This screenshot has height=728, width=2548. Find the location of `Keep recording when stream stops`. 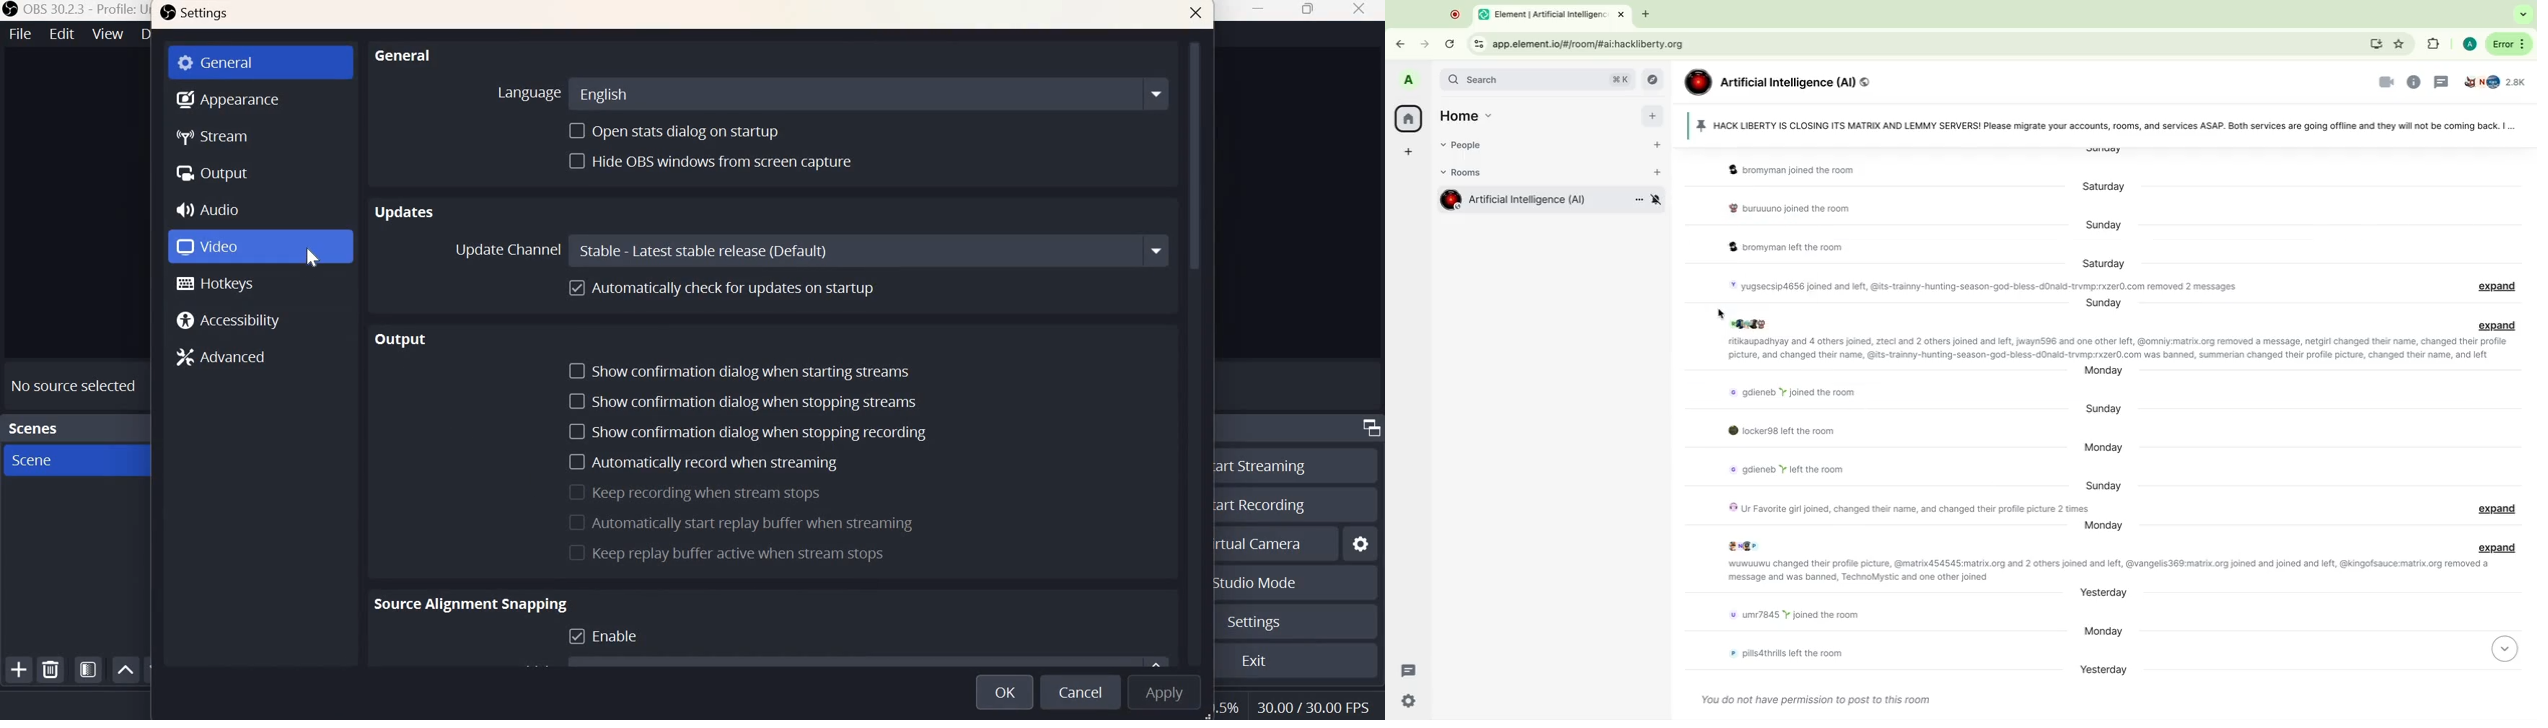

Keep recording when stream stops is located at coordinates (705, 493).